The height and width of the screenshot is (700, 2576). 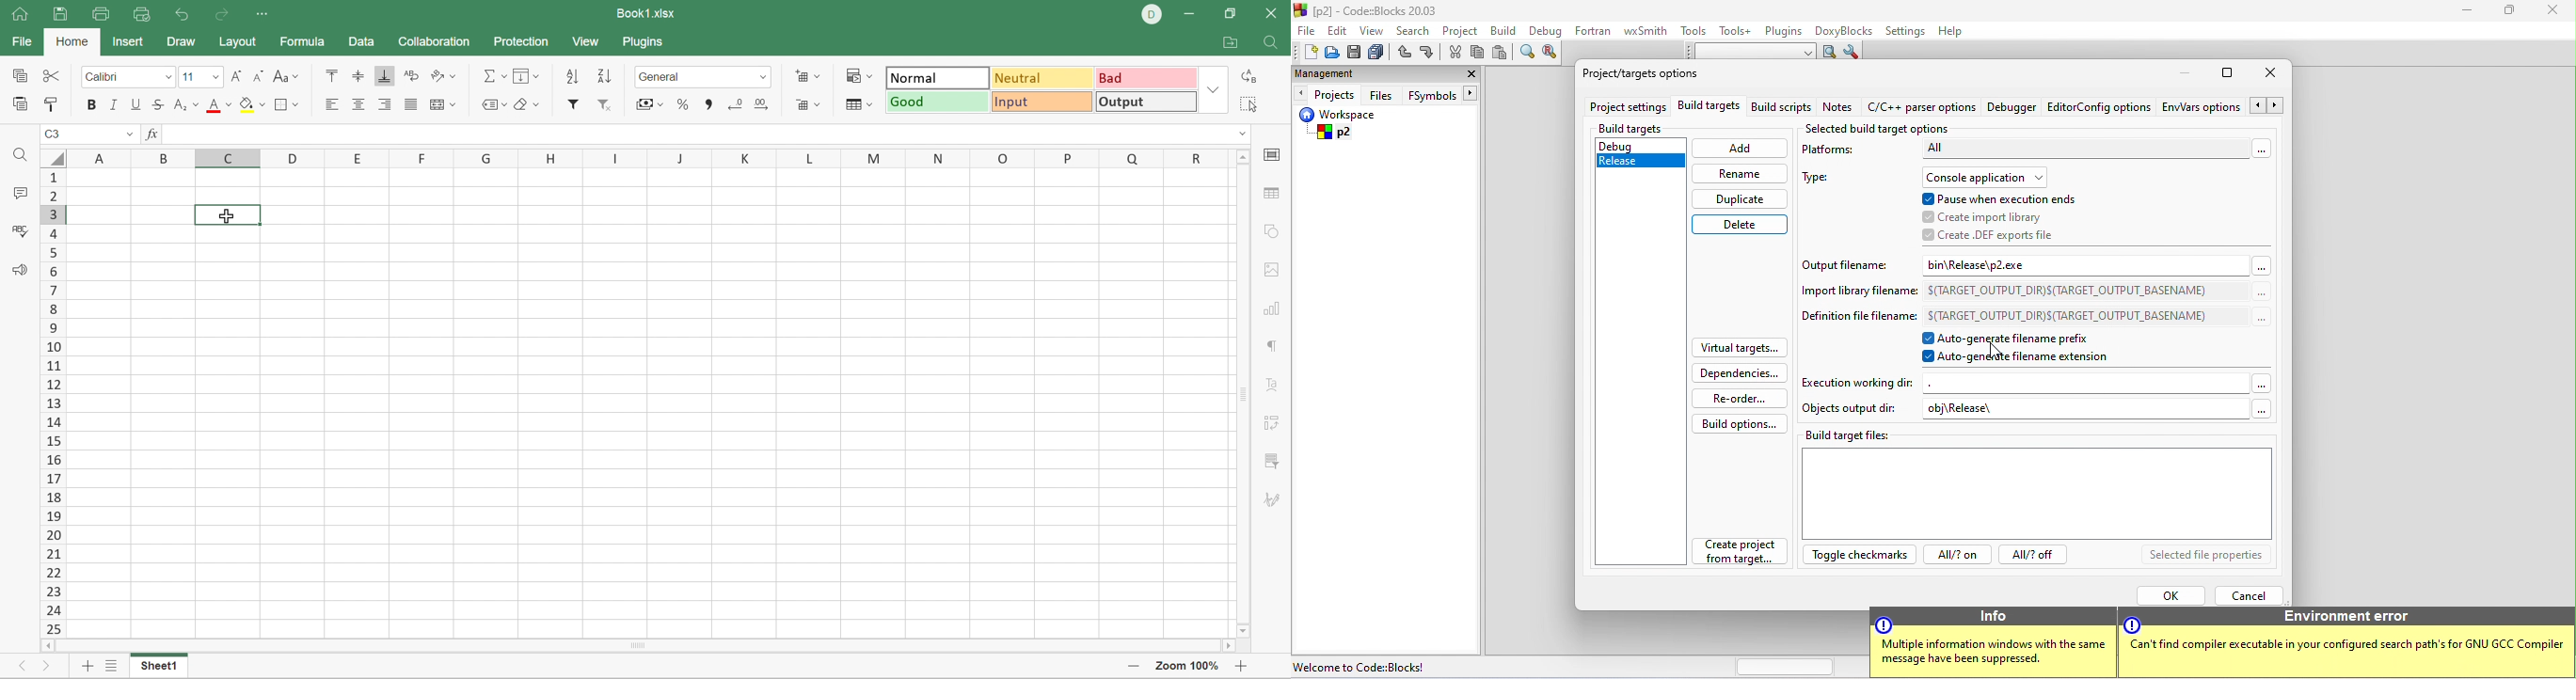 I want to click on DELL, so click(x=1153, y=15).